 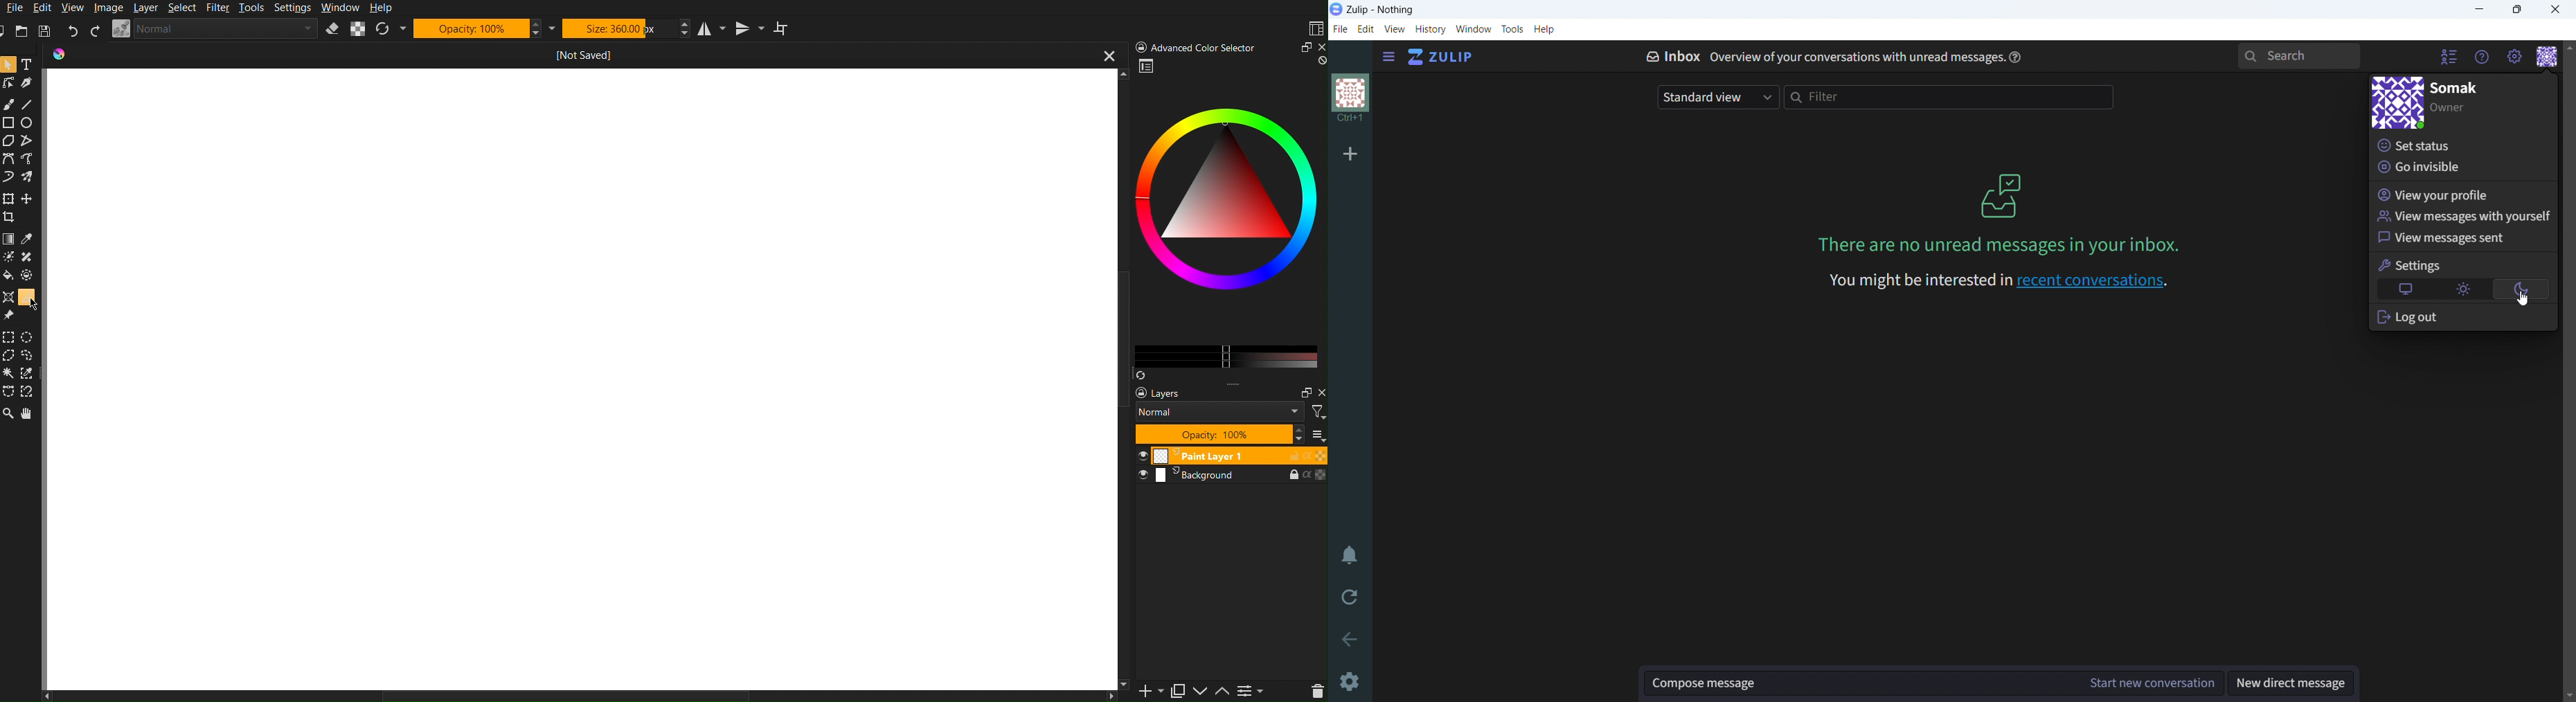 What do you see at coordinates (30, 176) in the screenshot?
I see `Brushes` at bounding box center [30, 176].